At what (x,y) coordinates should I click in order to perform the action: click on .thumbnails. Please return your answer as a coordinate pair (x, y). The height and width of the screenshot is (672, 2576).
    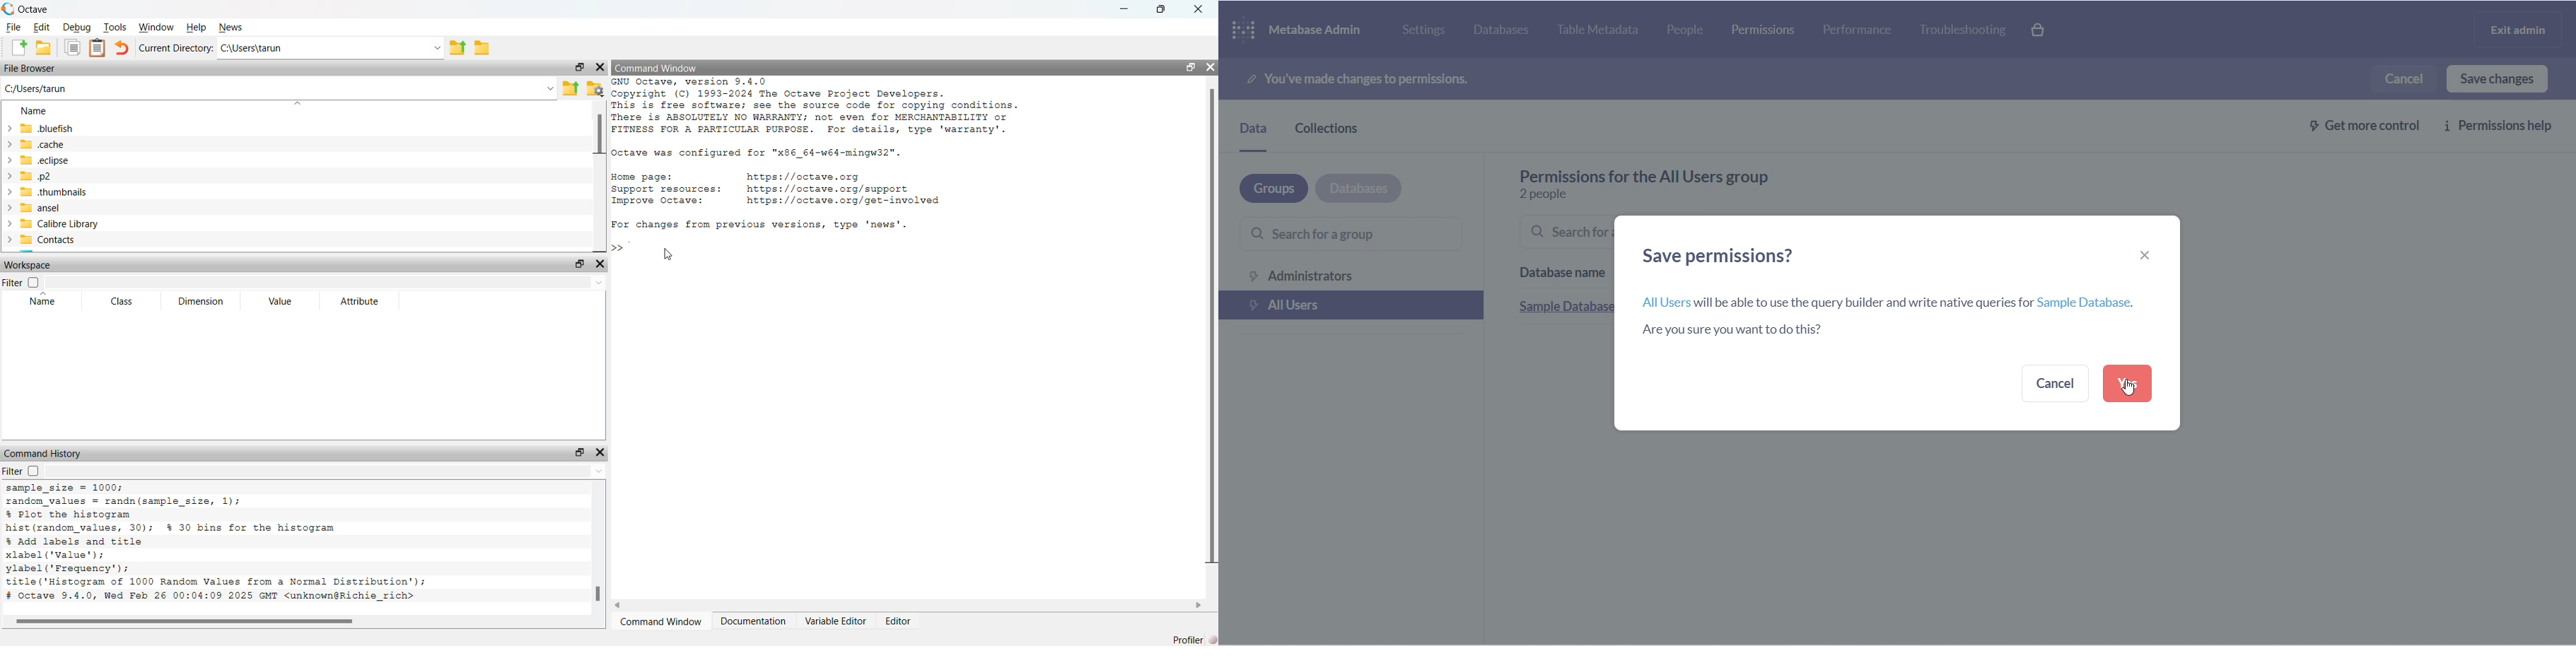
    Looking at the image, I should click on (46, 192).